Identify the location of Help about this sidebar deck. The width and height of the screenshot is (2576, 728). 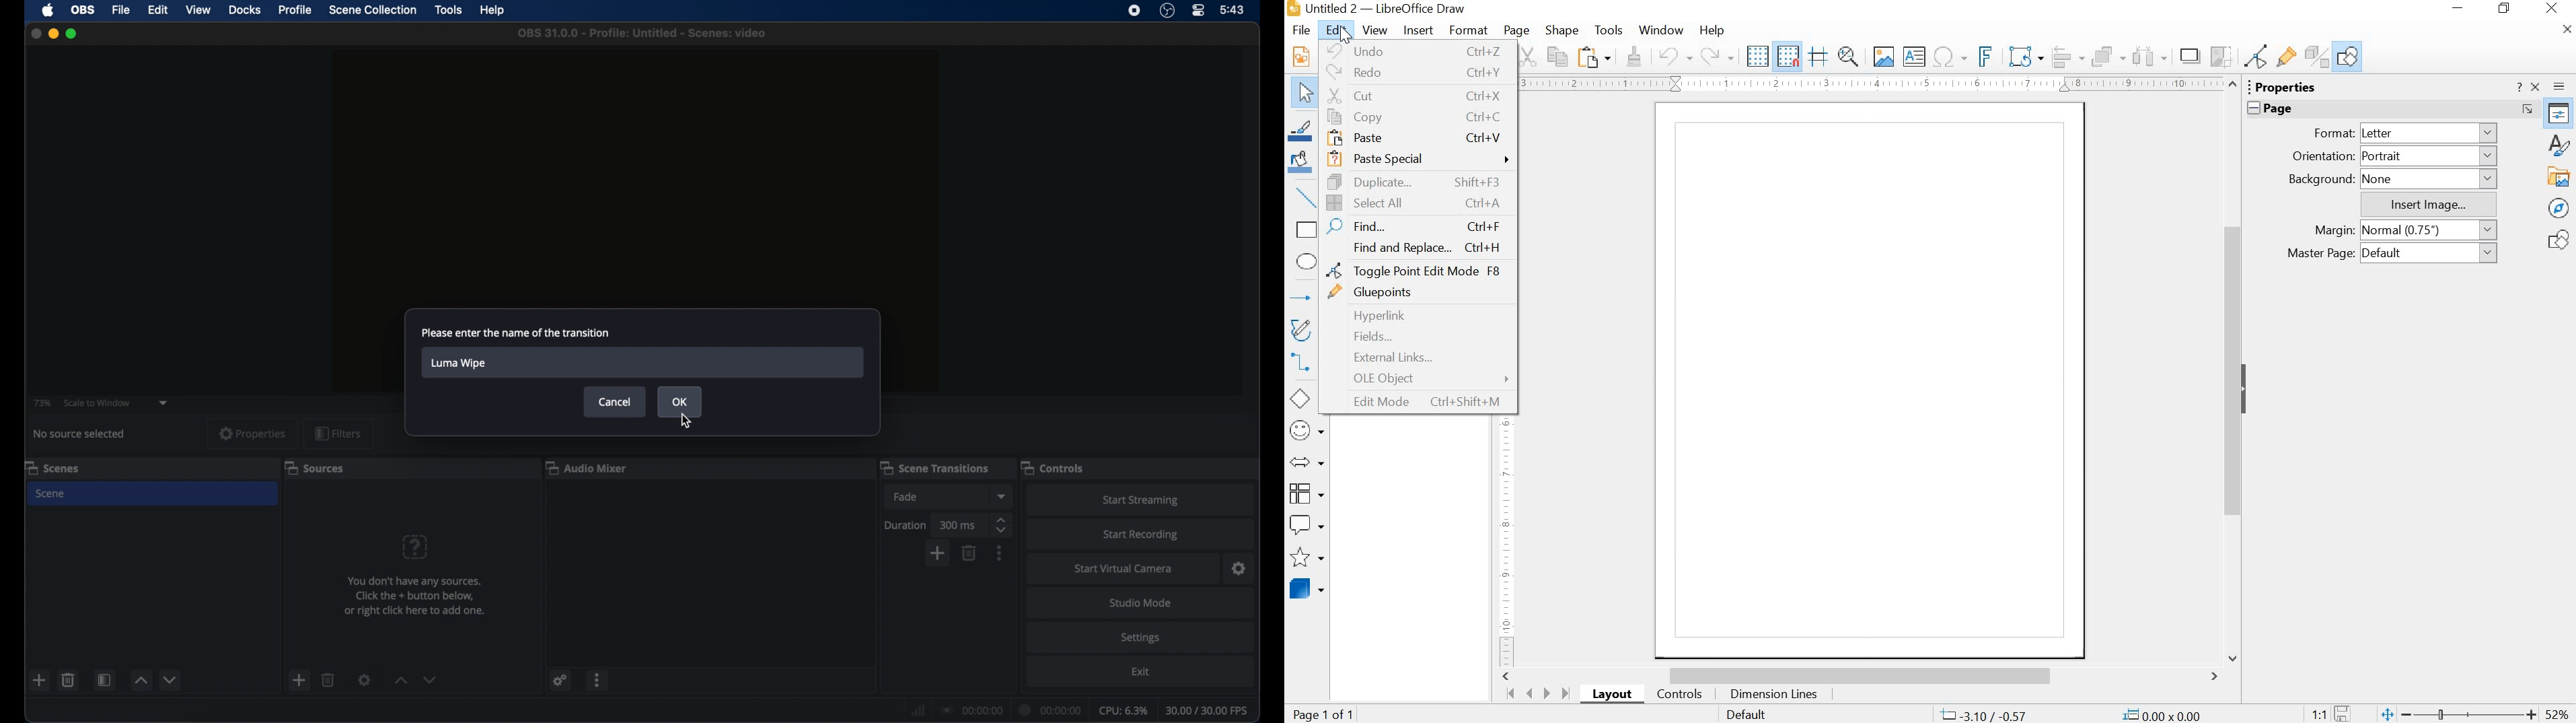
(2519, 87).